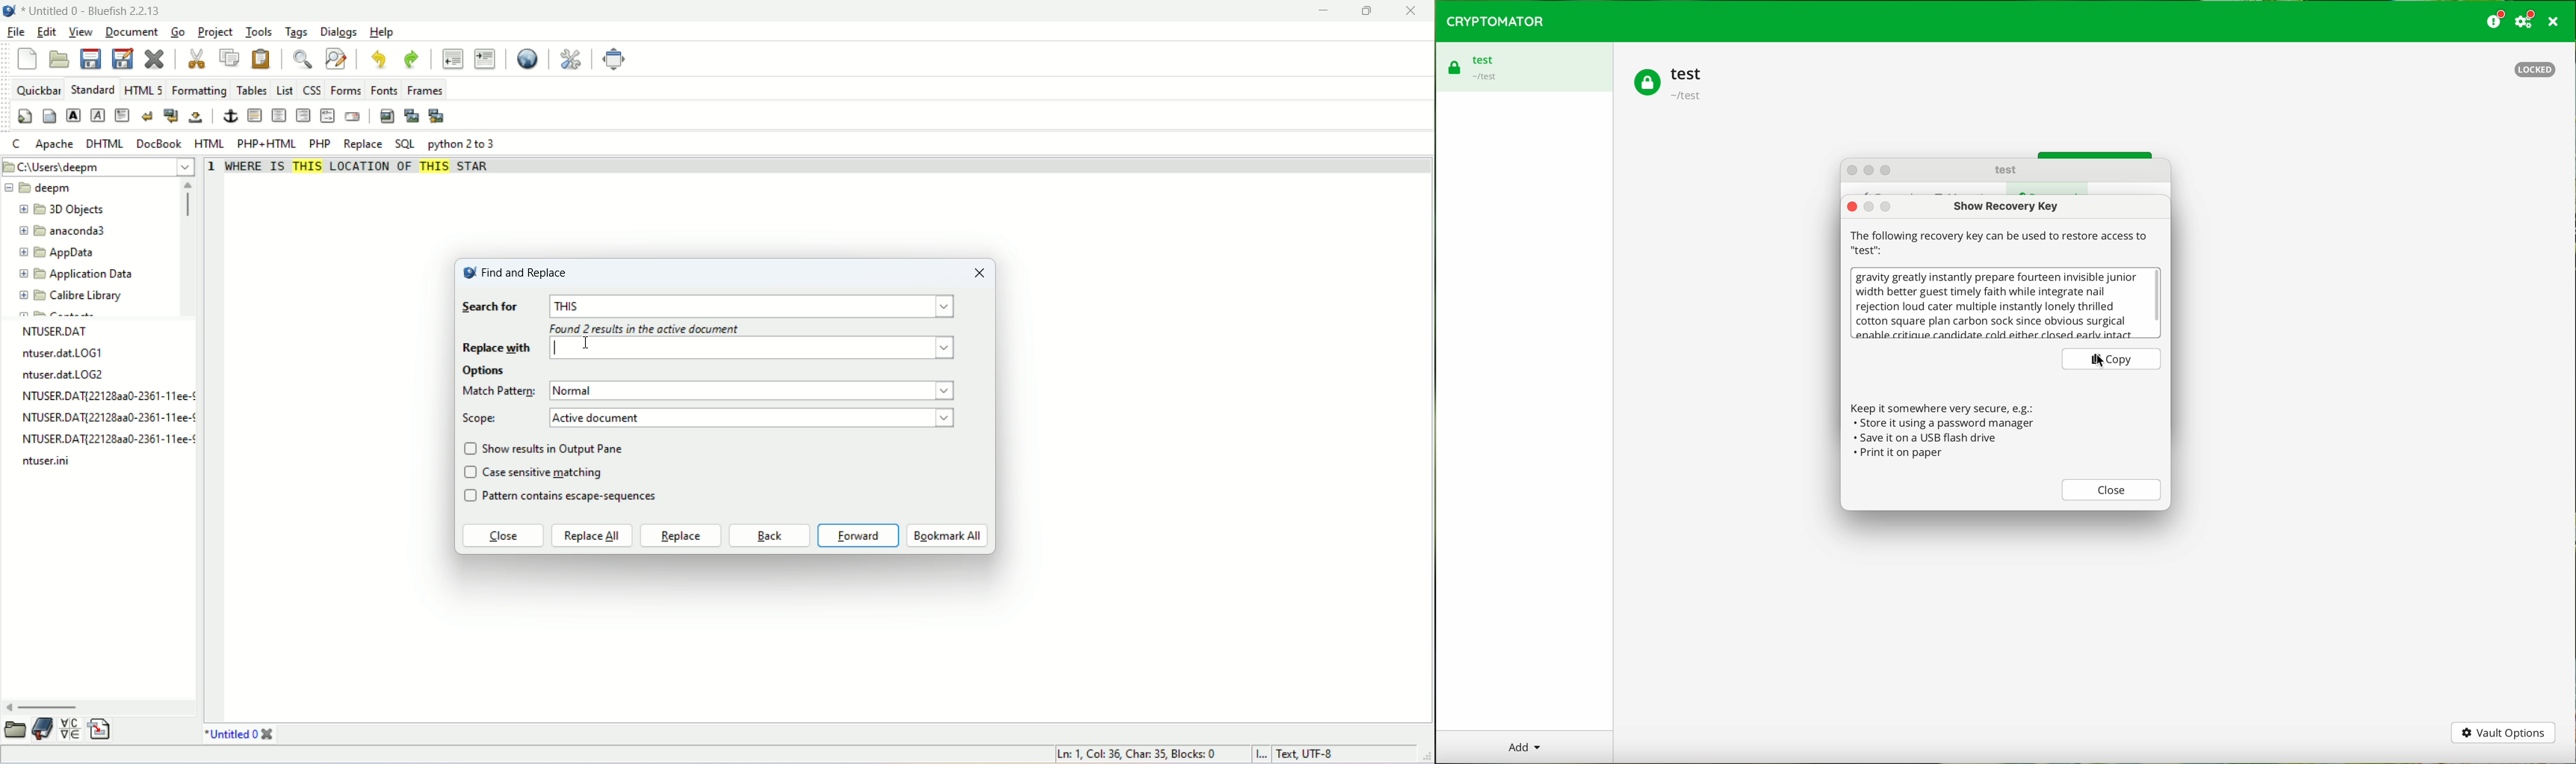 The width and height of the screenshot is (2576, 784). Describe the element at coordinates (29, 59) in the screenshot. I see `new file` at that location.